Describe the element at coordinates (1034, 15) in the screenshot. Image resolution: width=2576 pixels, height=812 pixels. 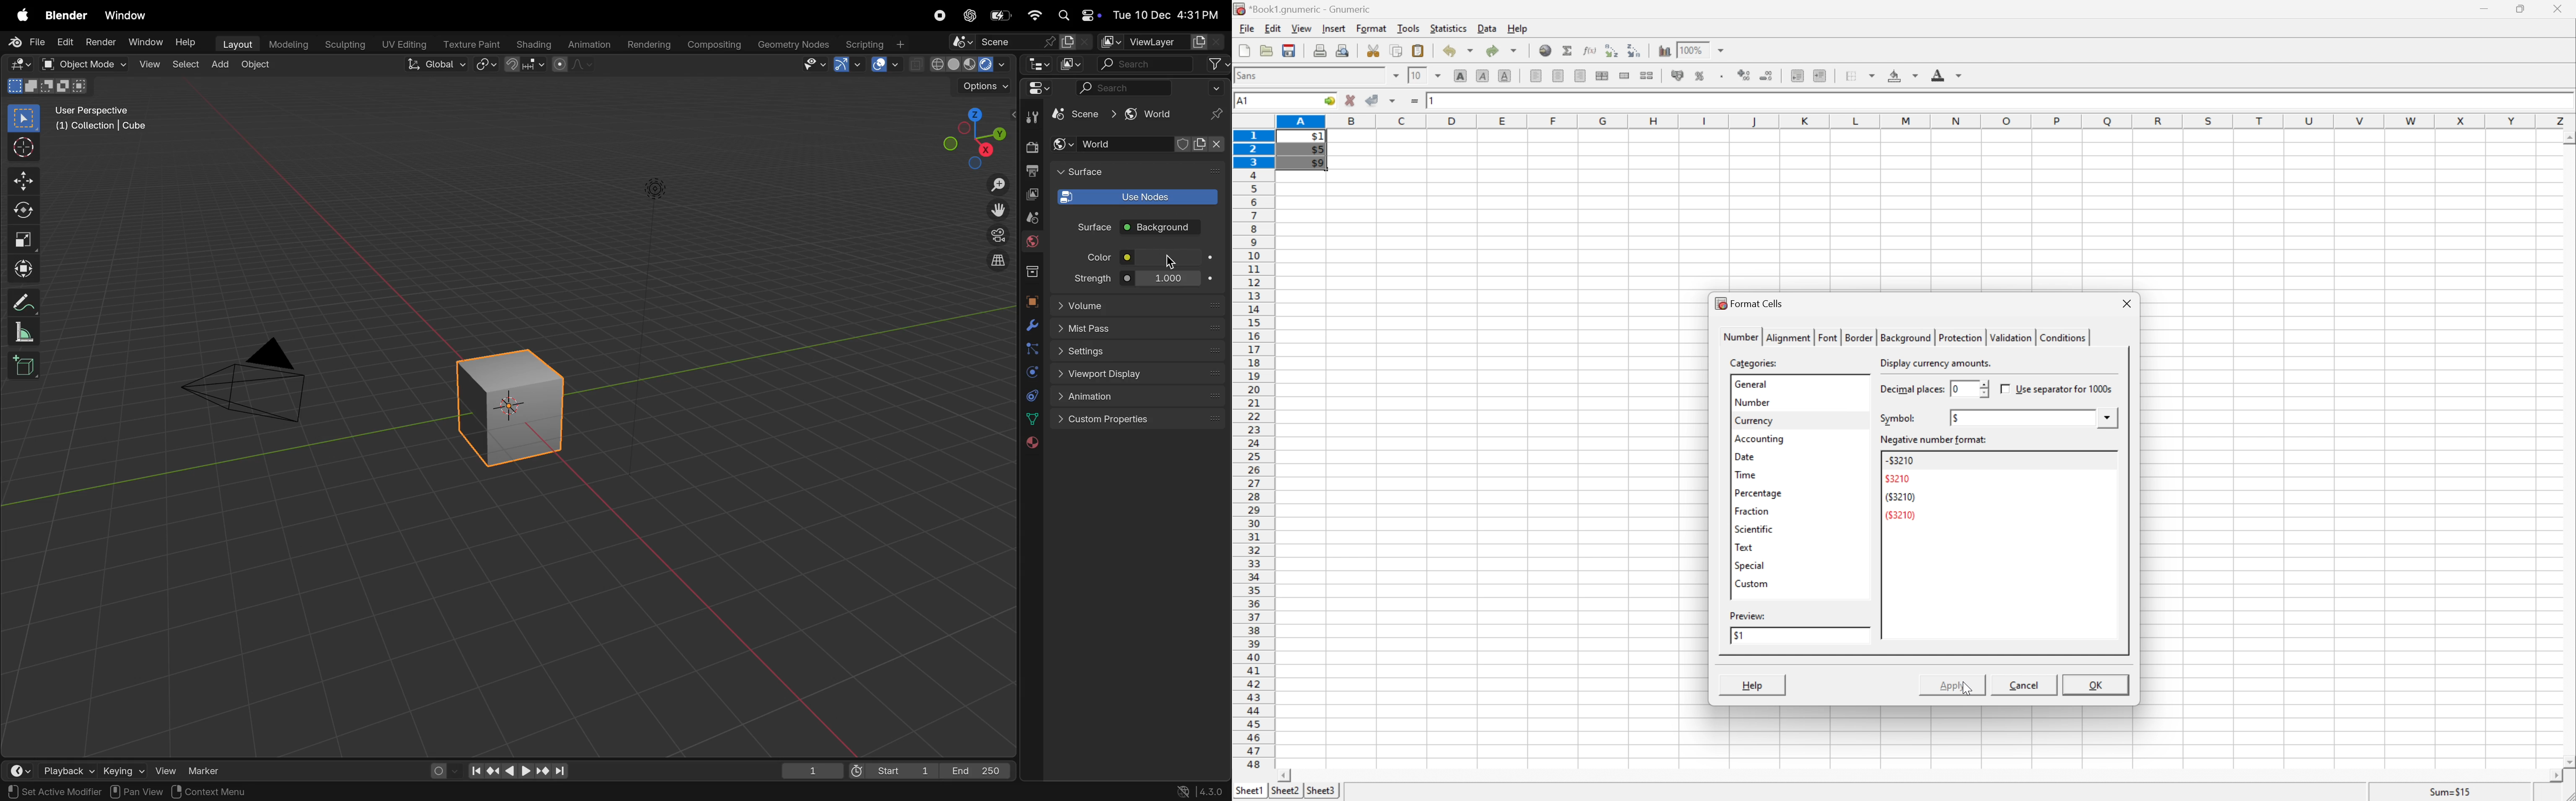
I see `wifi` at that location.